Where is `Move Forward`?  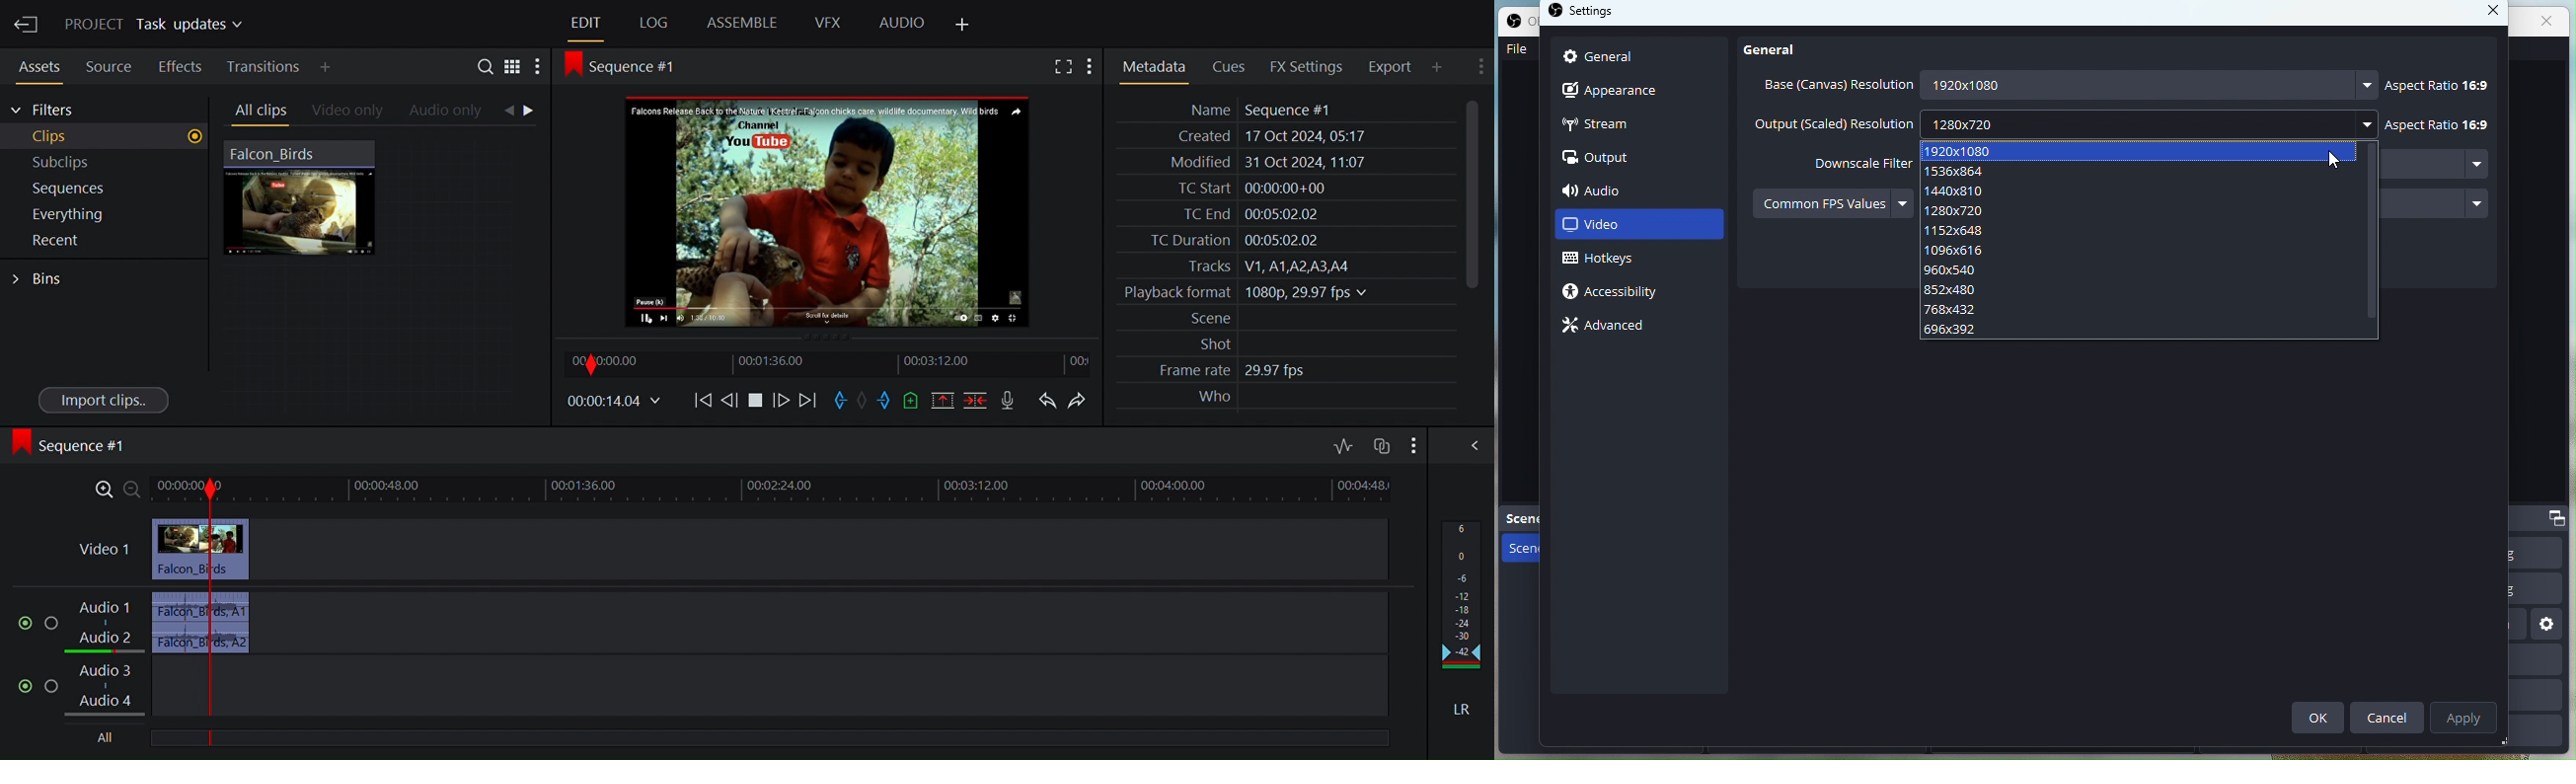 Move Forward is located at coordinates (806, 400).